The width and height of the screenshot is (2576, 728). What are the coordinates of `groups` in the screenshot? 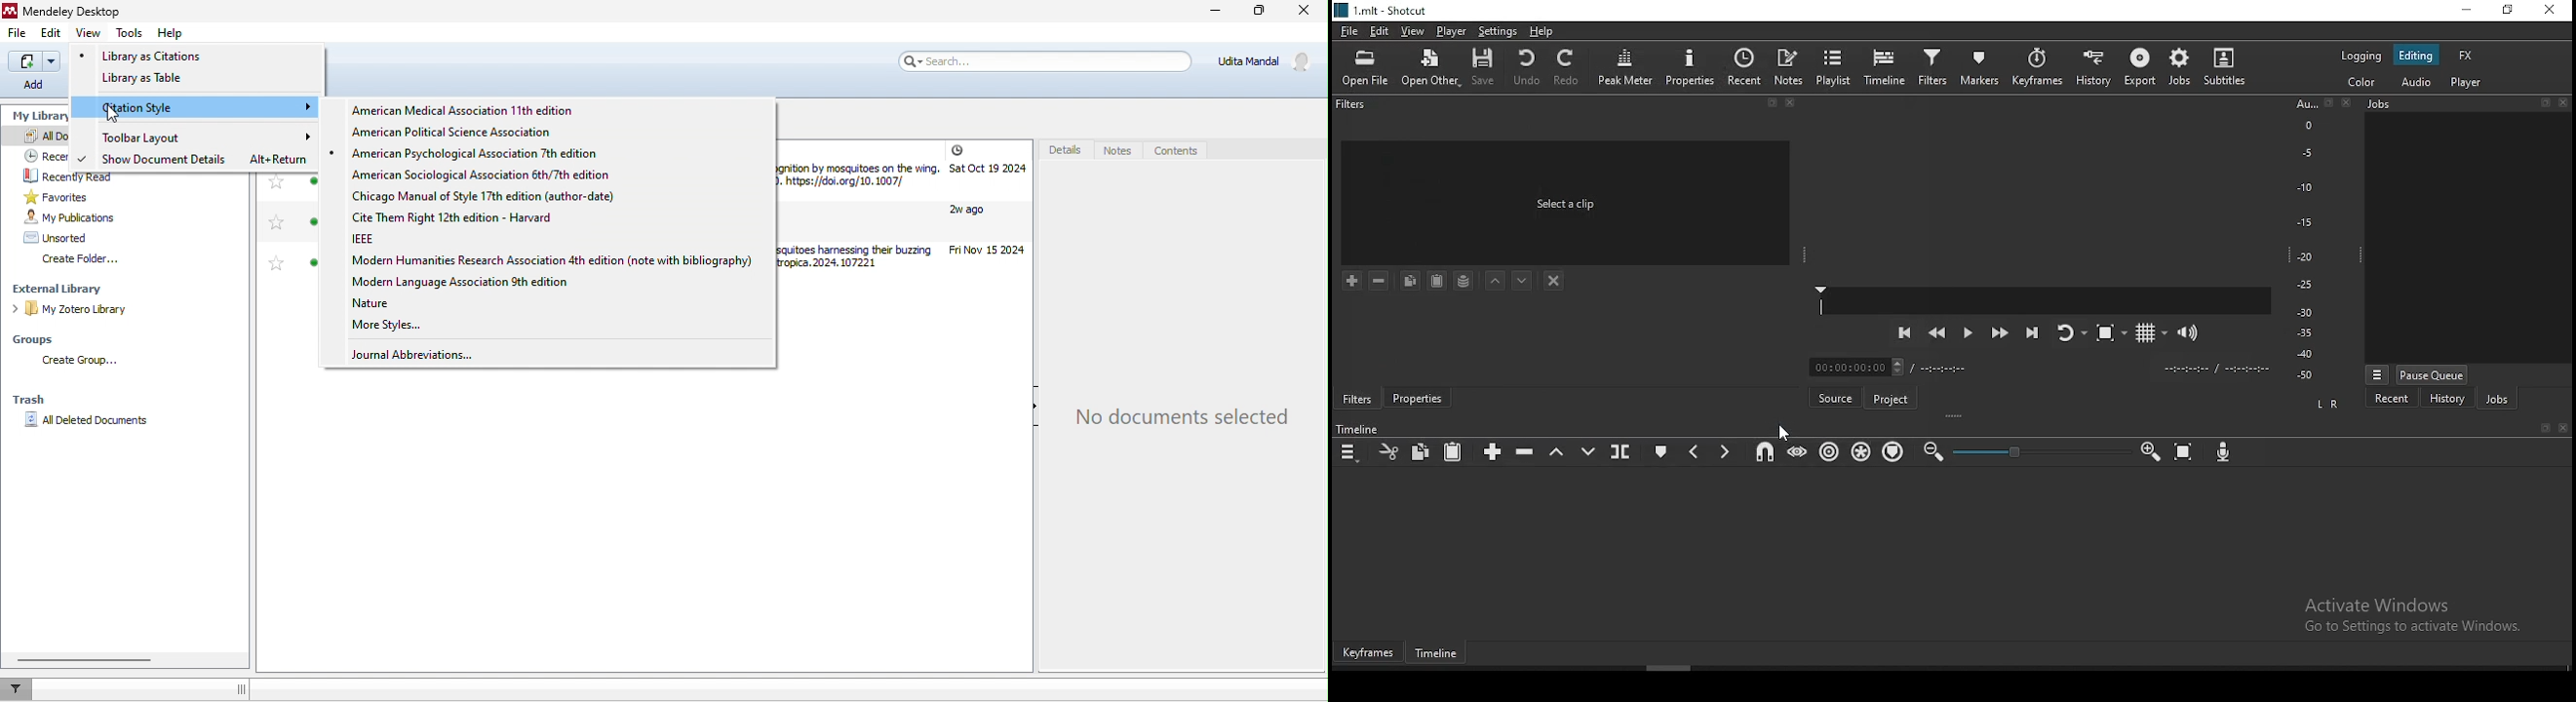 It's located at (40, 340).